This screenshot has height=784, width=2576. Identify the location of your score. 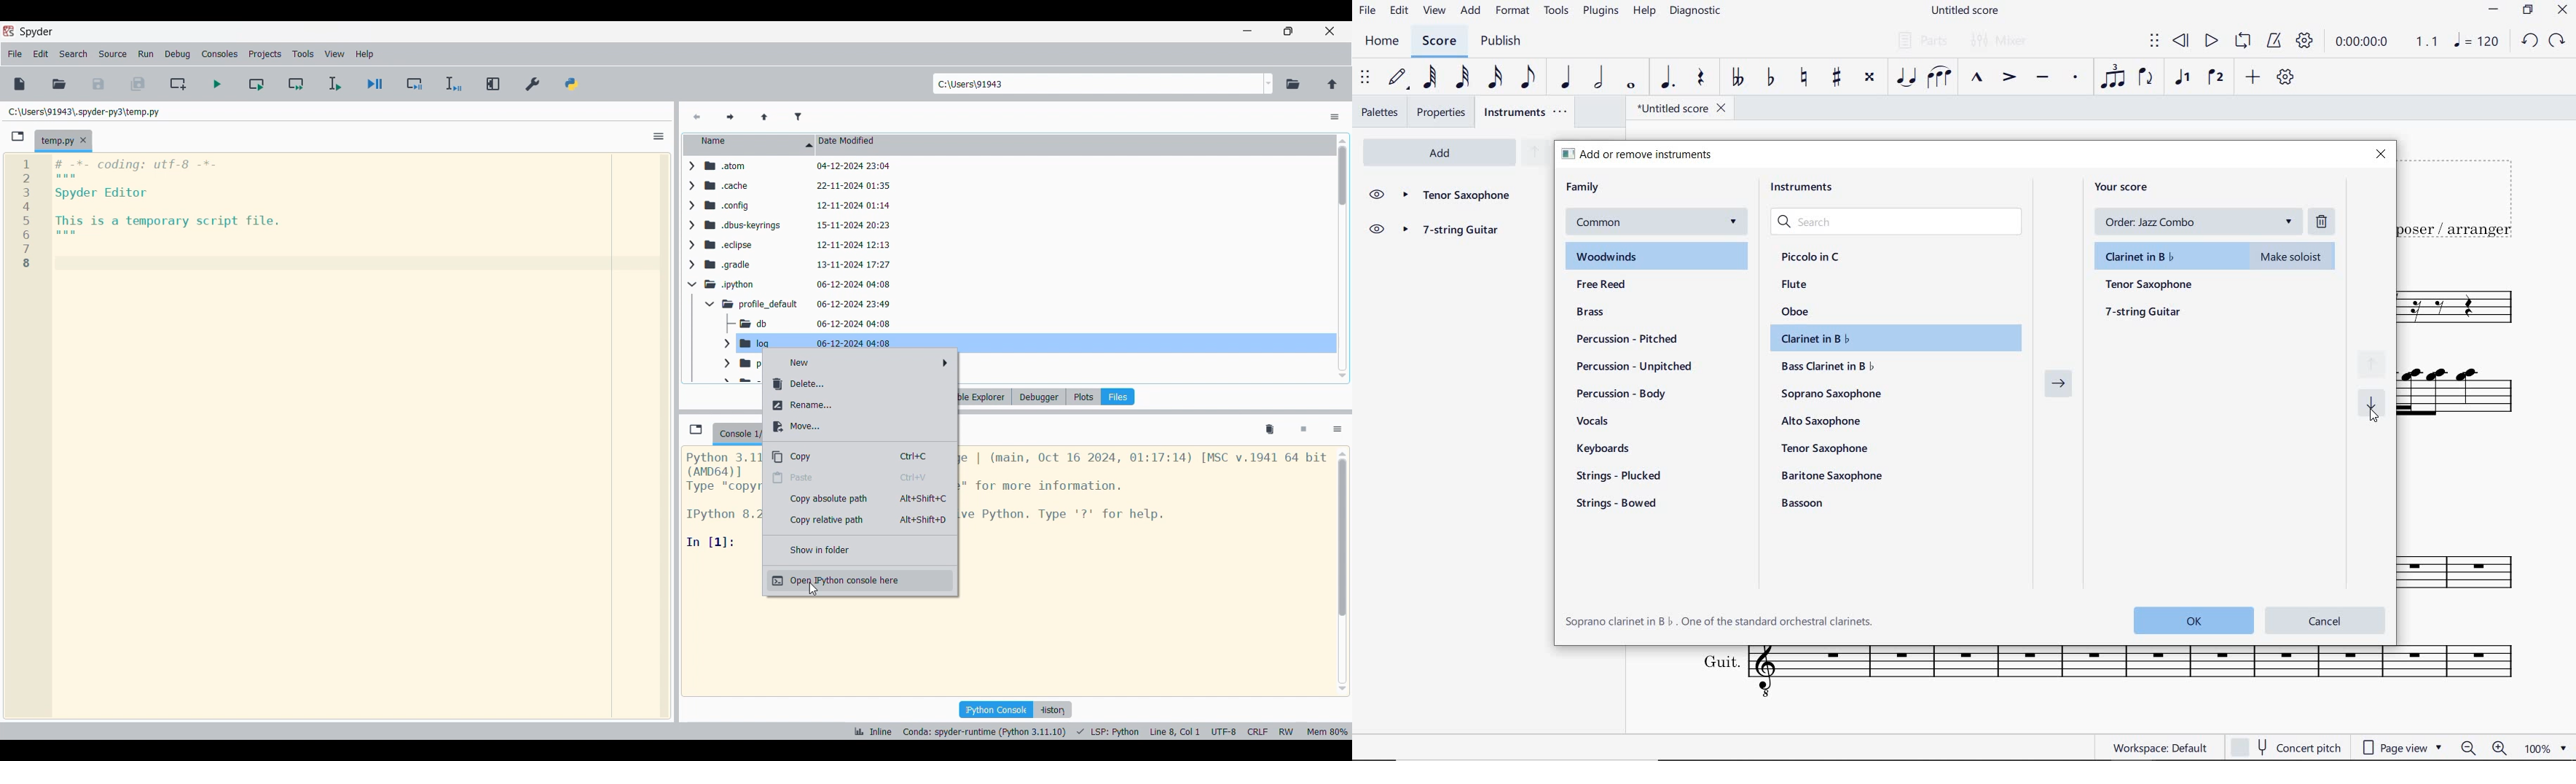
(2127, 187).